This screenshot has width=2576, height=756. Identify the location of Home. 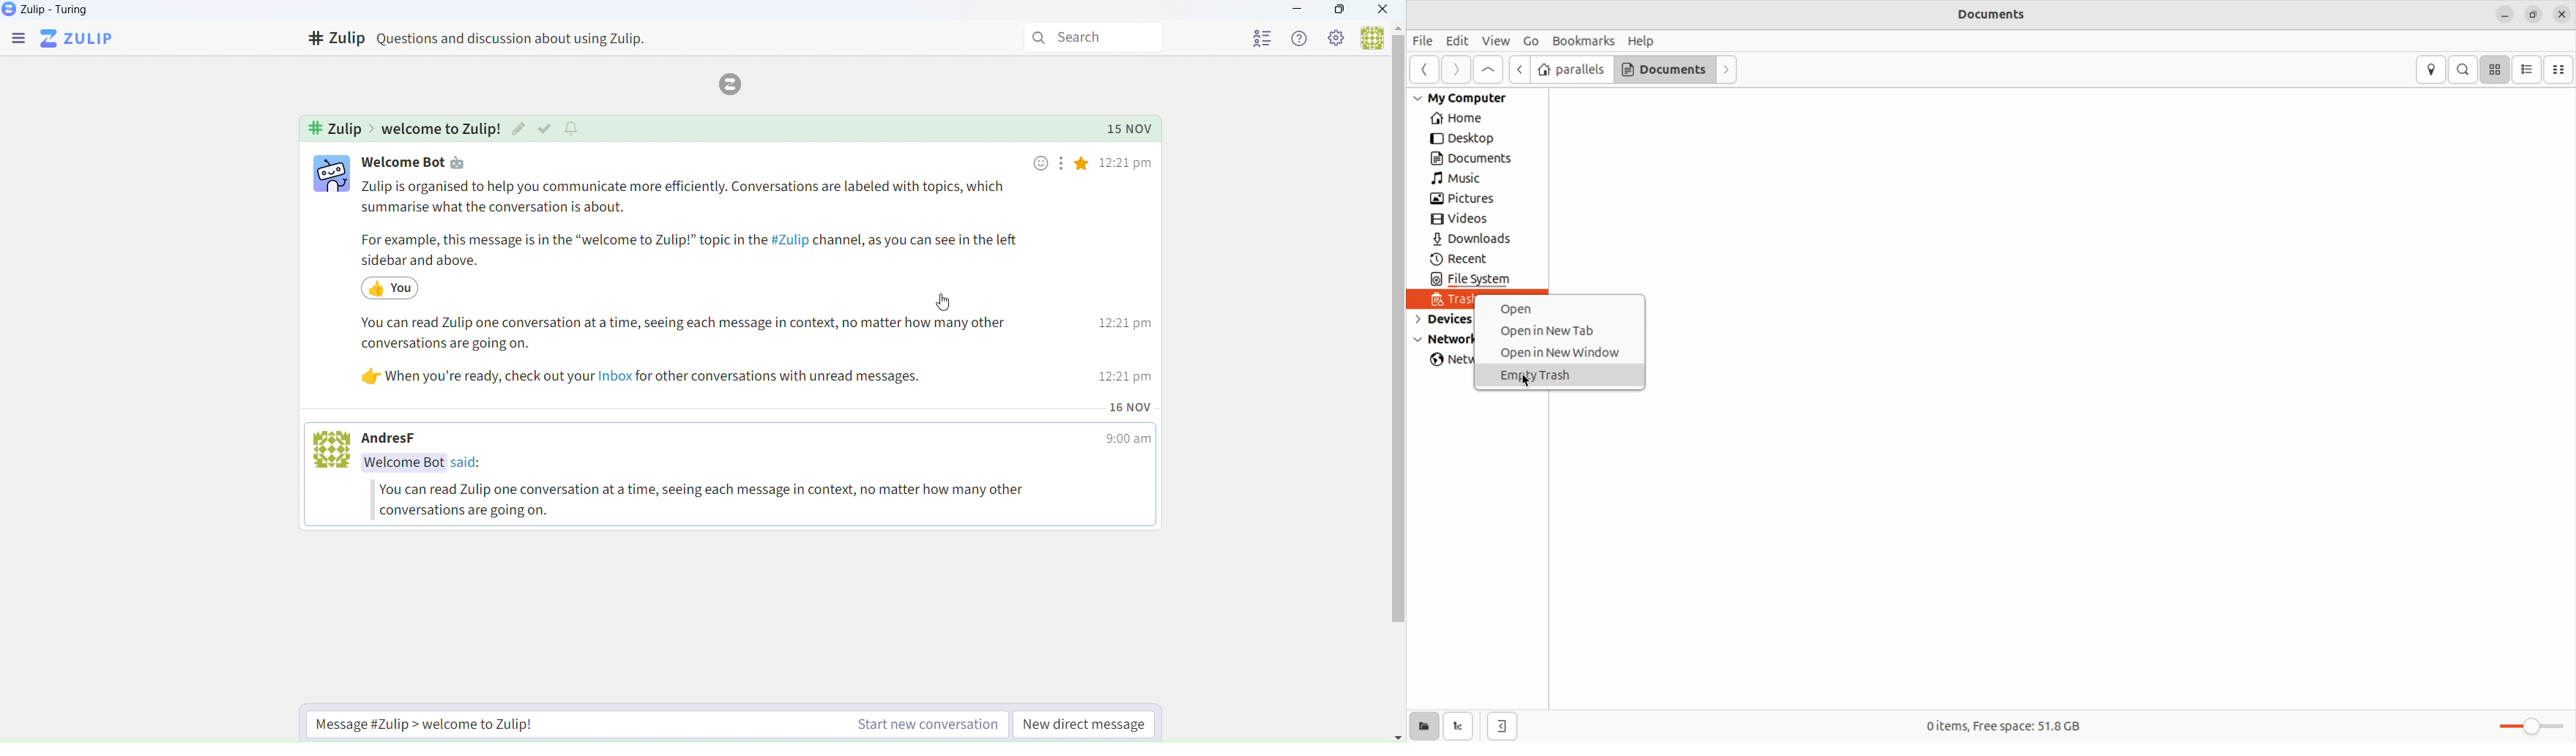
(1467, 119).